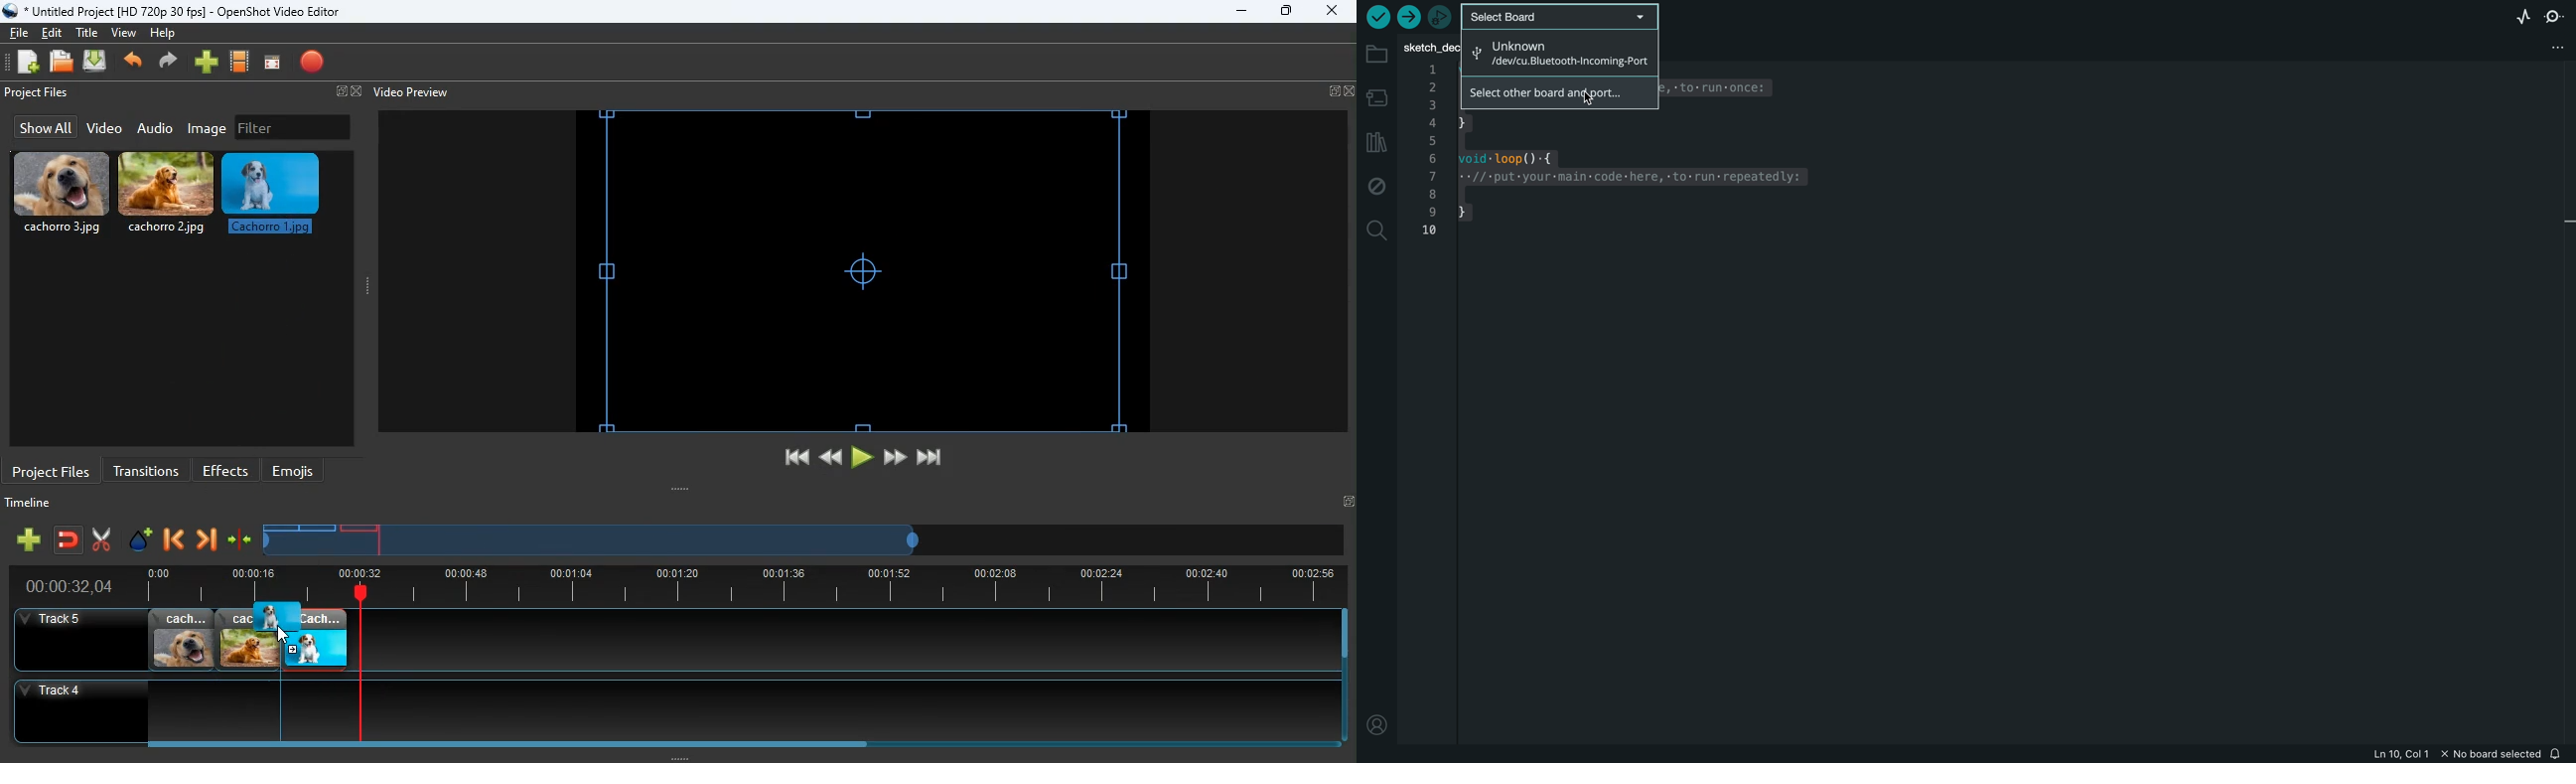 This screenshot has width=2576, height=784. Describe the element at coordinates (162, 36) in the screenshot. I see `help` at that location.